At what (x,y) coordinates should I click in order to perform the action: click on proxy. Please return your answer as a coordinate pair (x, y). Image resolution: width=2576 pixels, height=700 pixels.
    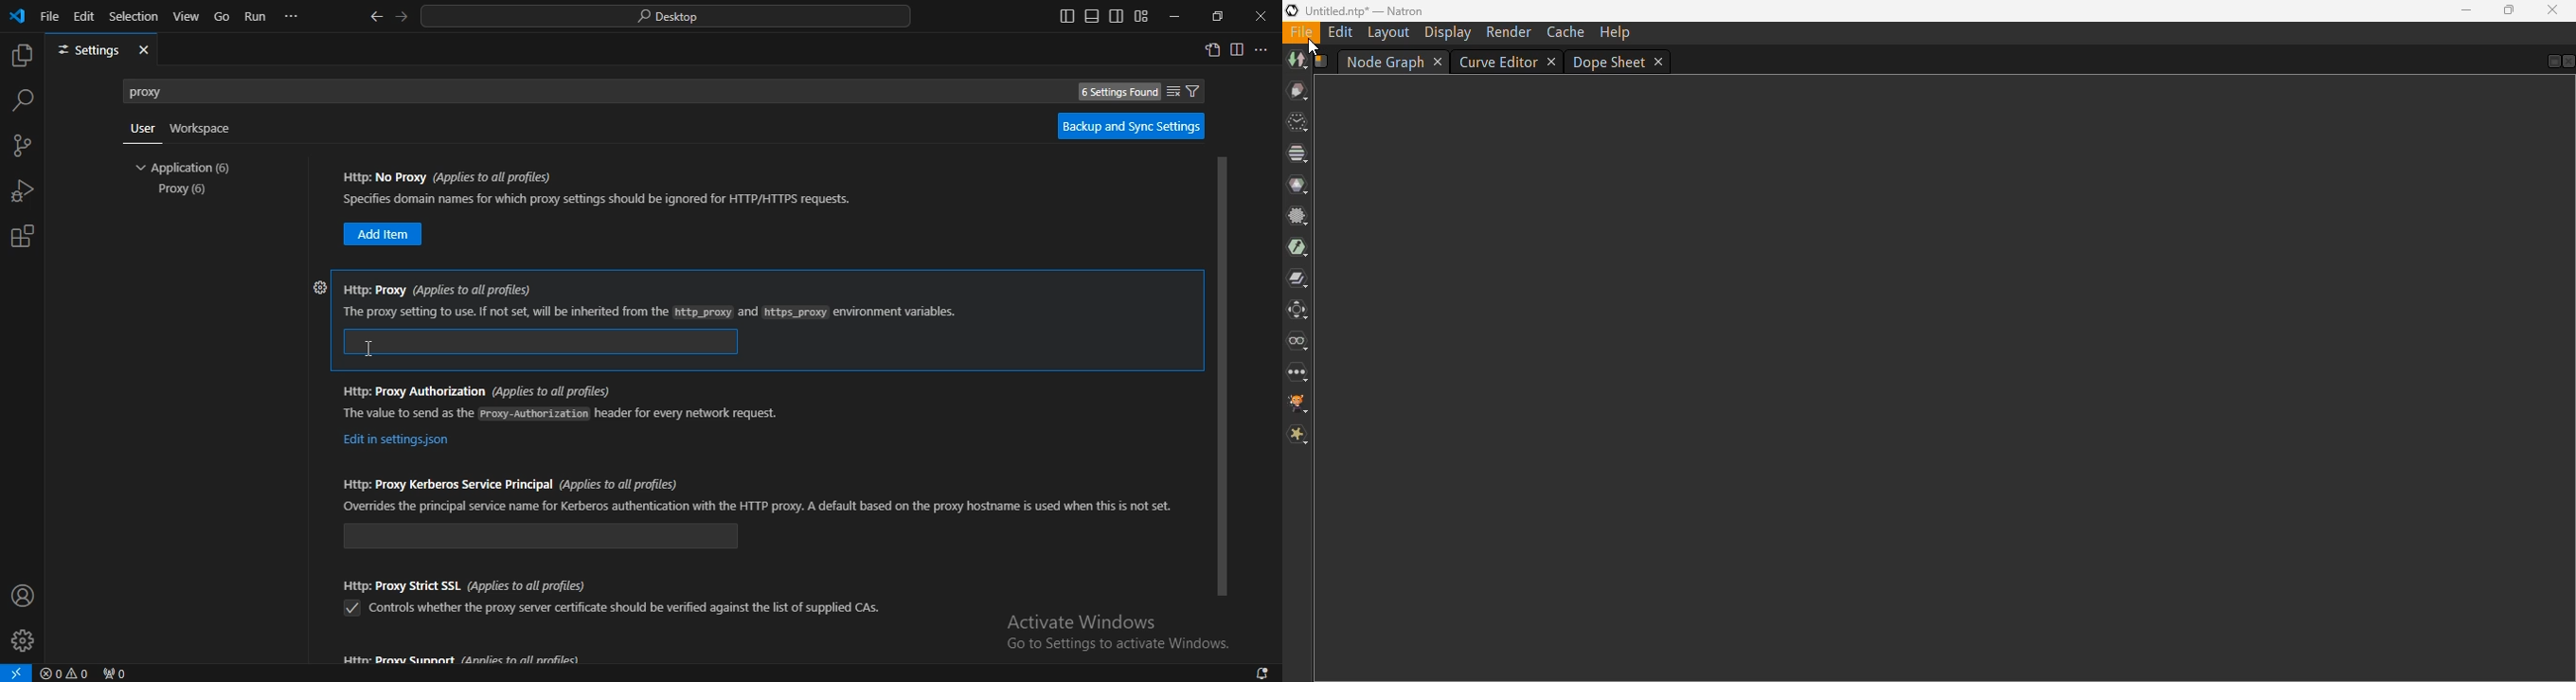
    Looking at the image, I should click on (185, 191).